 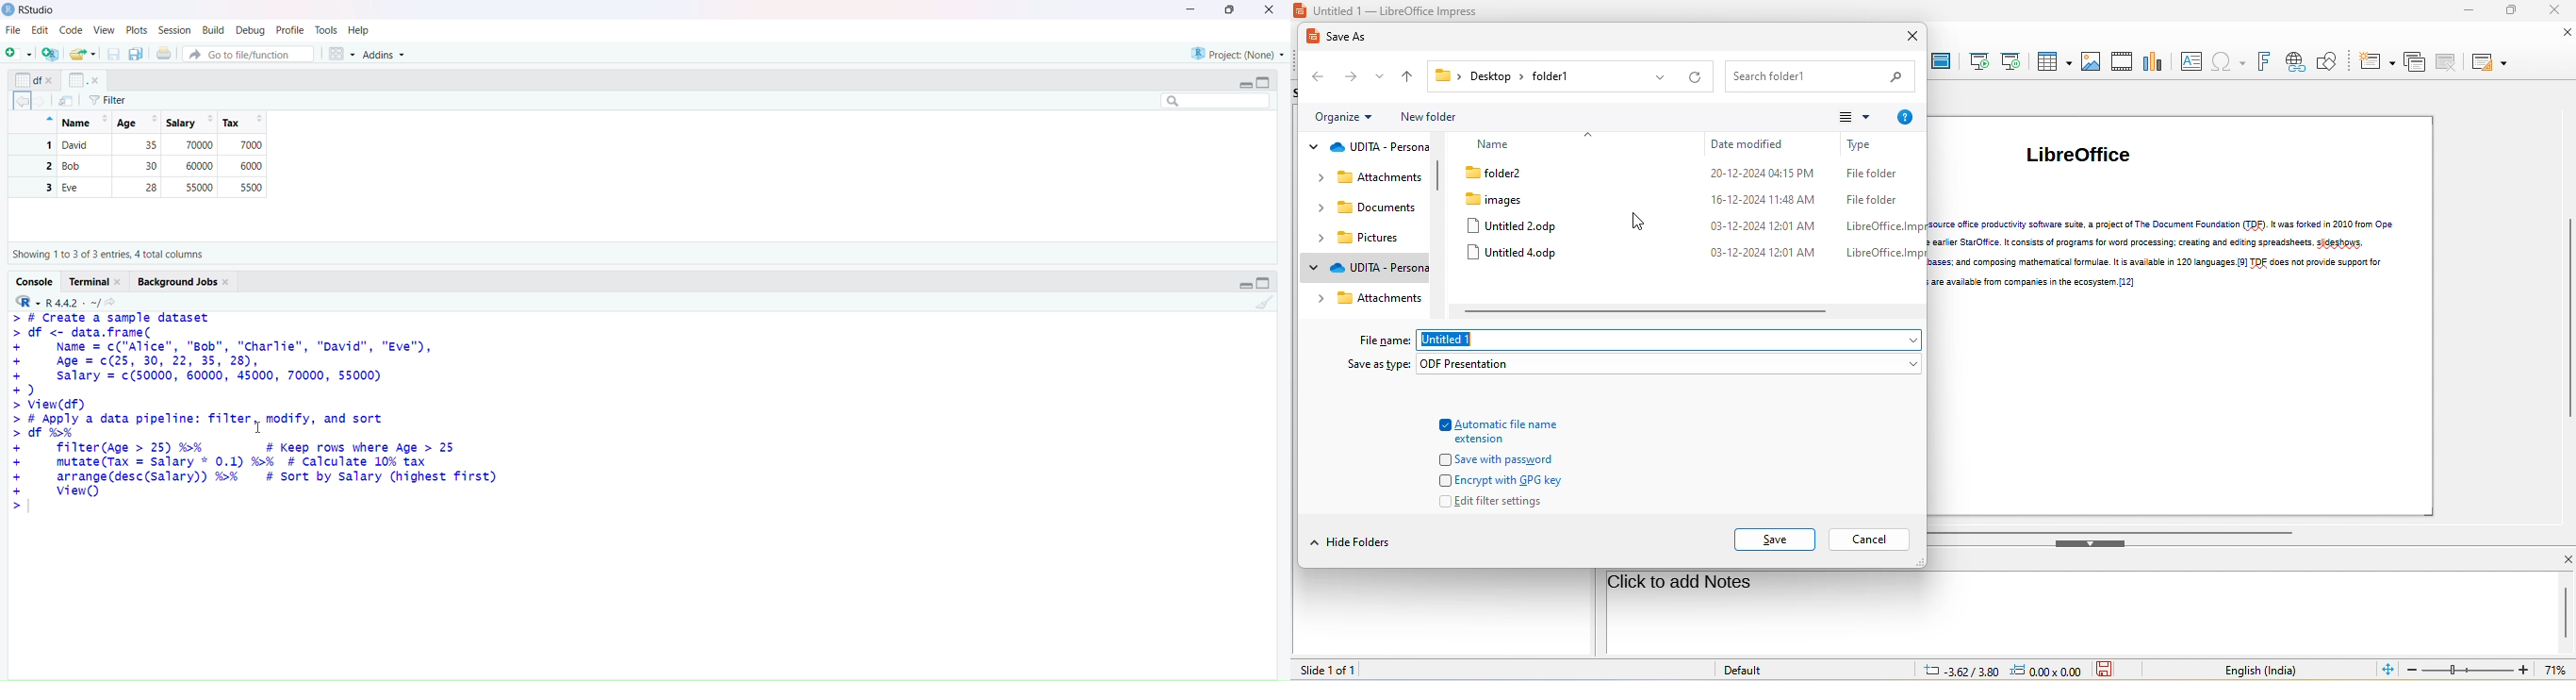 What do you see at coordinates (2114, 531) in the screenshot?
I see `horizontal scroll bar` at bounding box center [2114, 531].